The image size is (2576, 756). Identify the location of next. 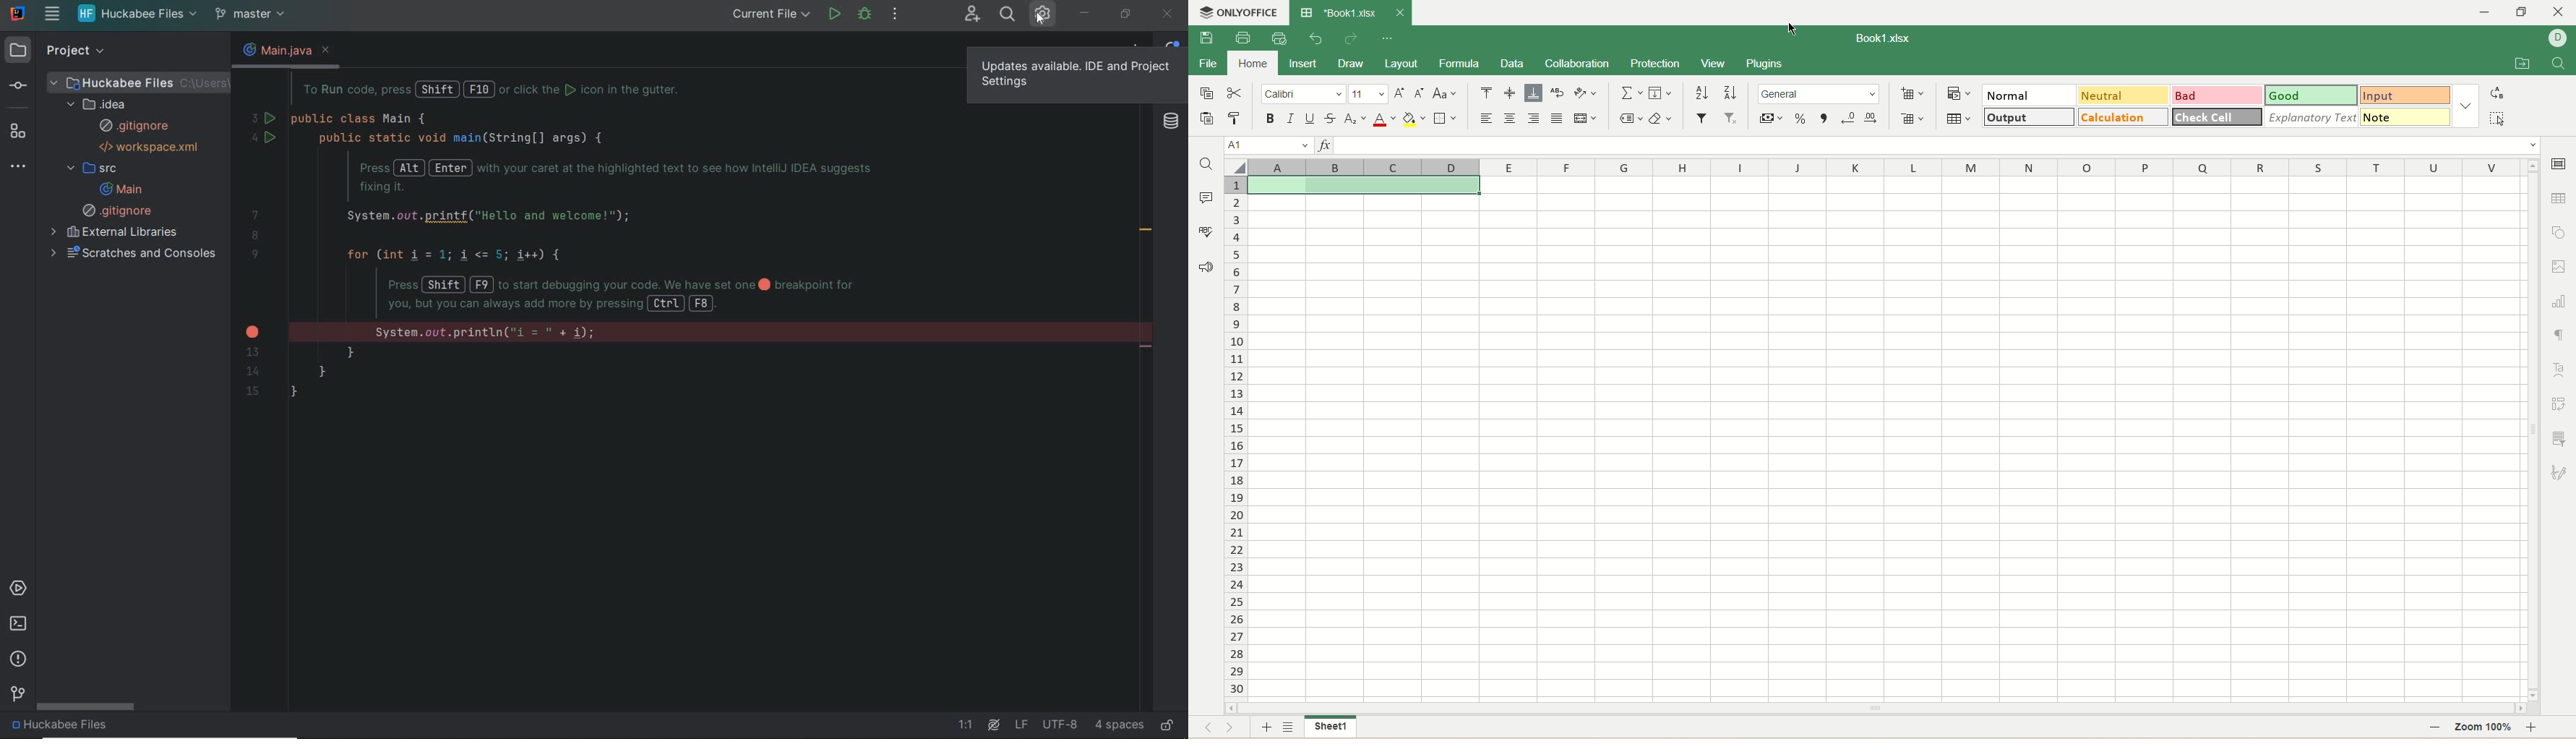
(1237, 729).